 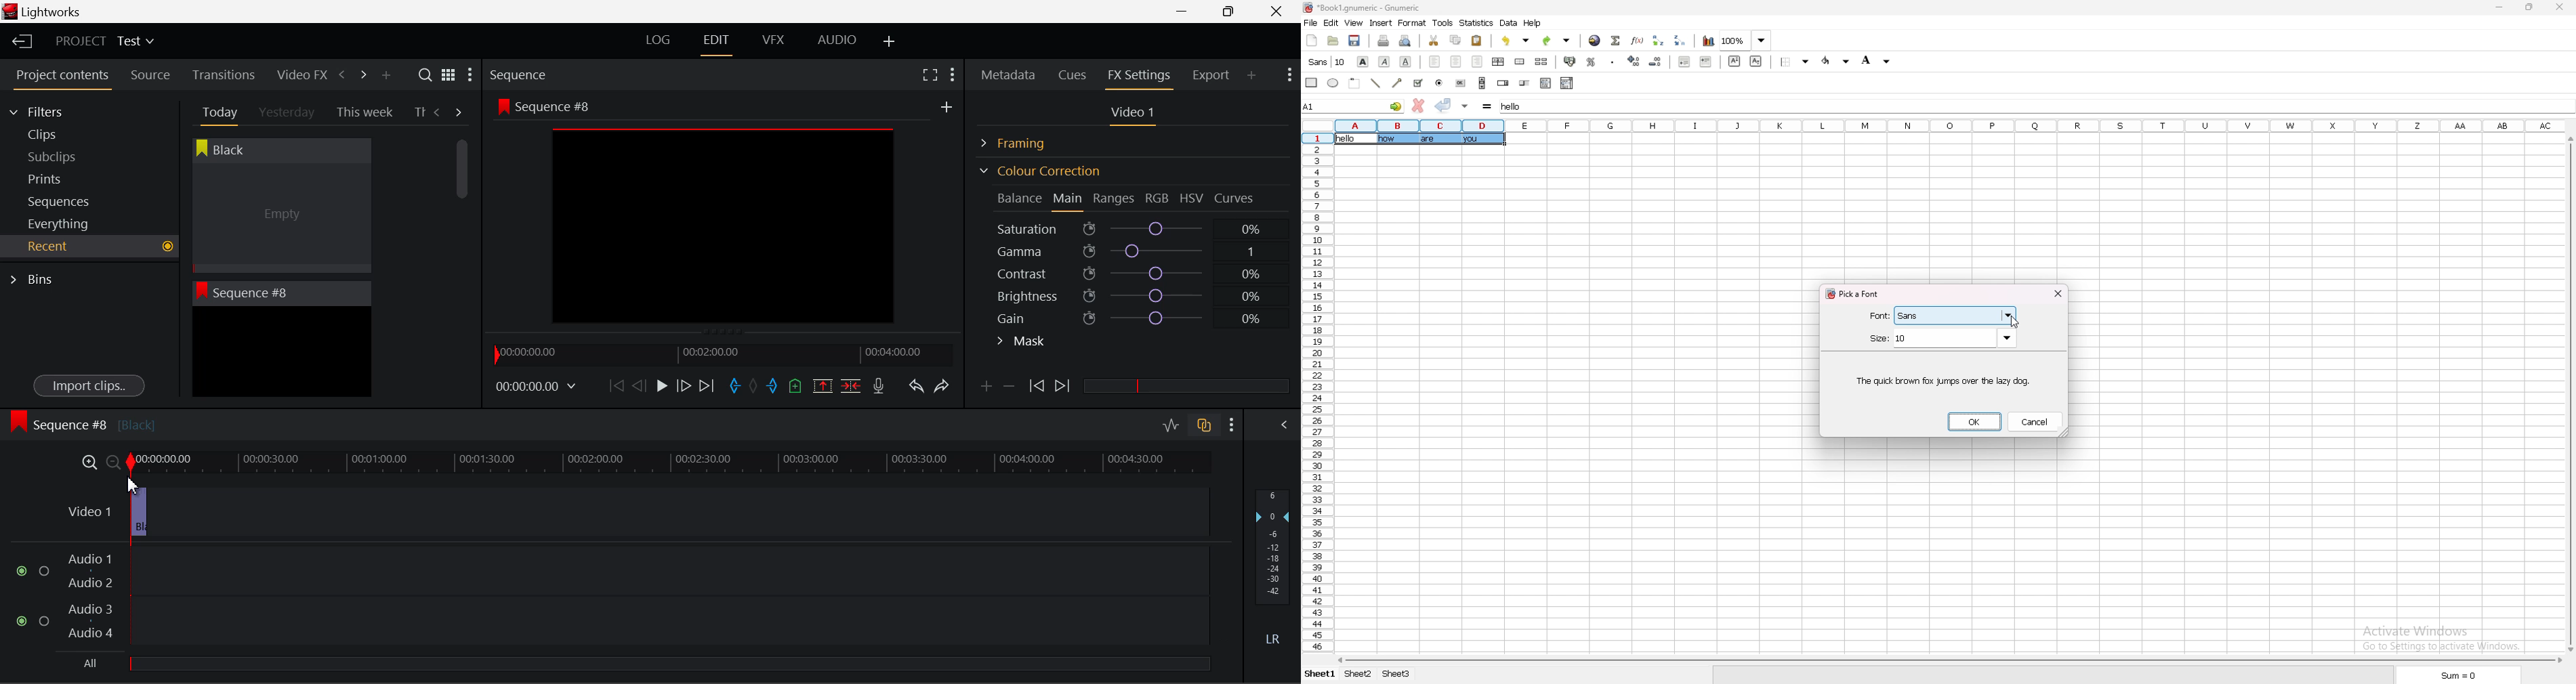 What do you see at coordinates (878, 385) in the screenshot?
I see `Recrod Voiceover` at bounding box center [878, 385].